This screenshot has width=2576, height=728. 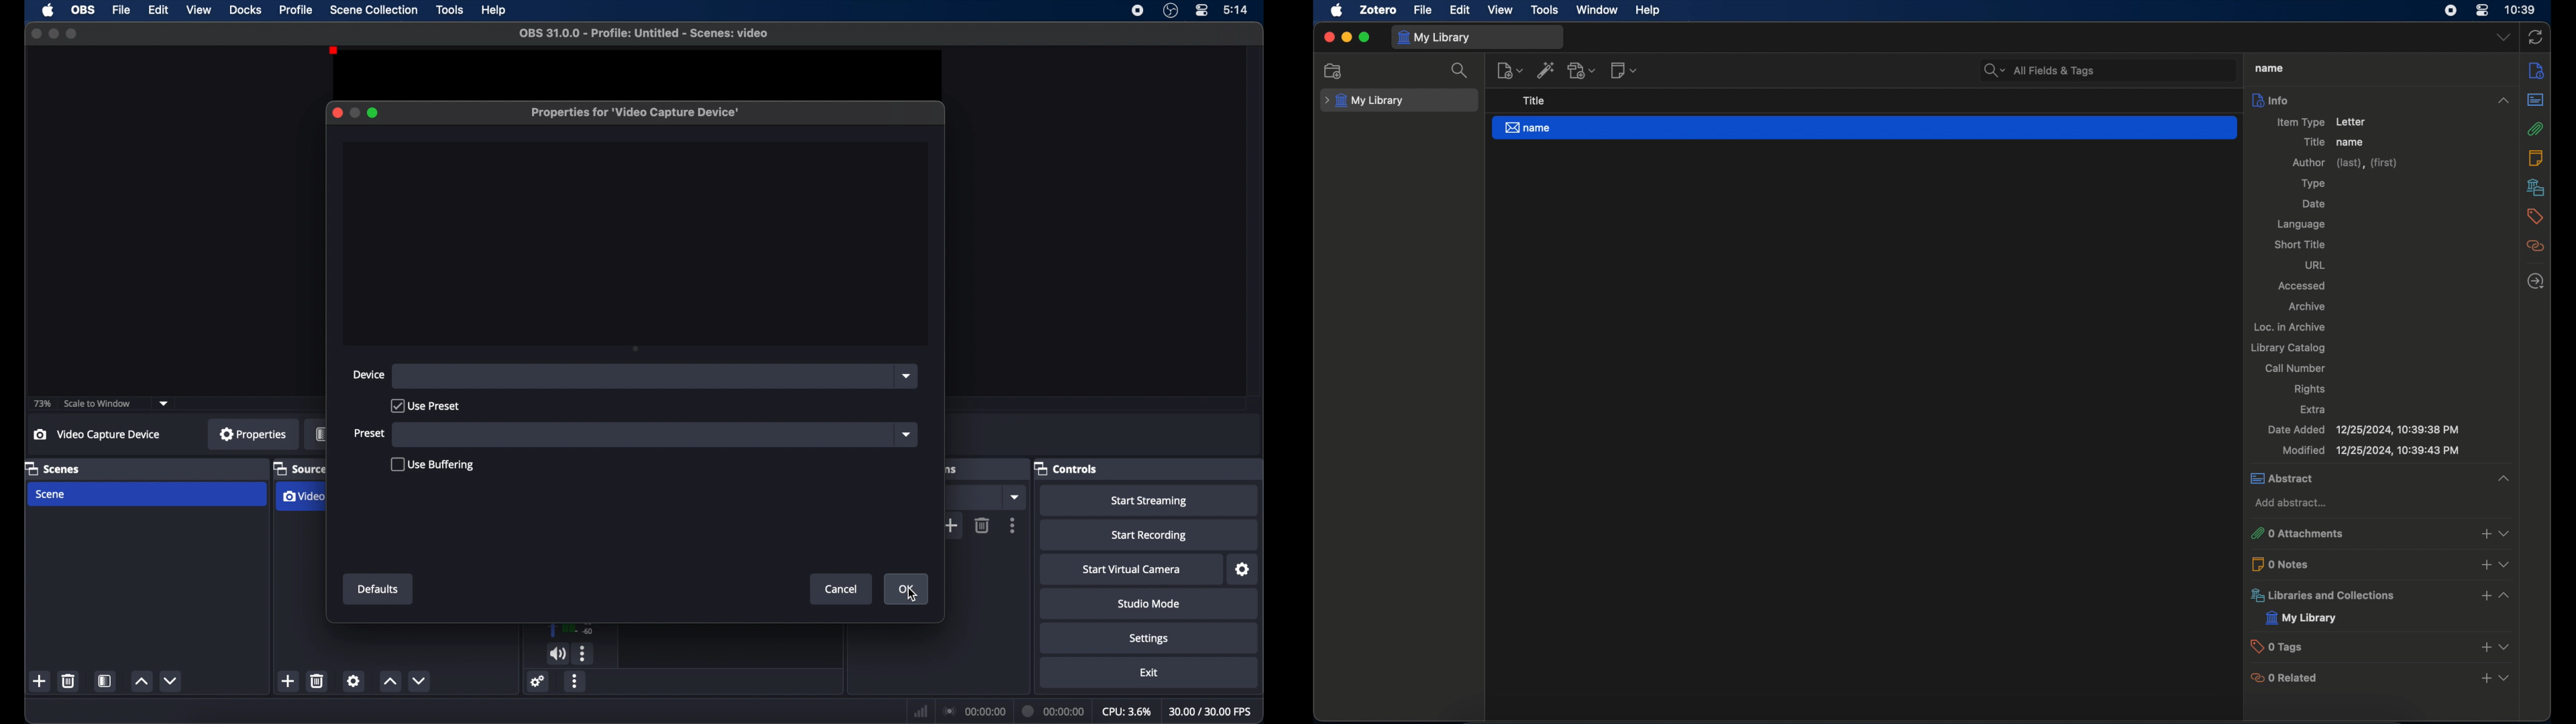 I want to click on settings, so click(x=537, y=680).